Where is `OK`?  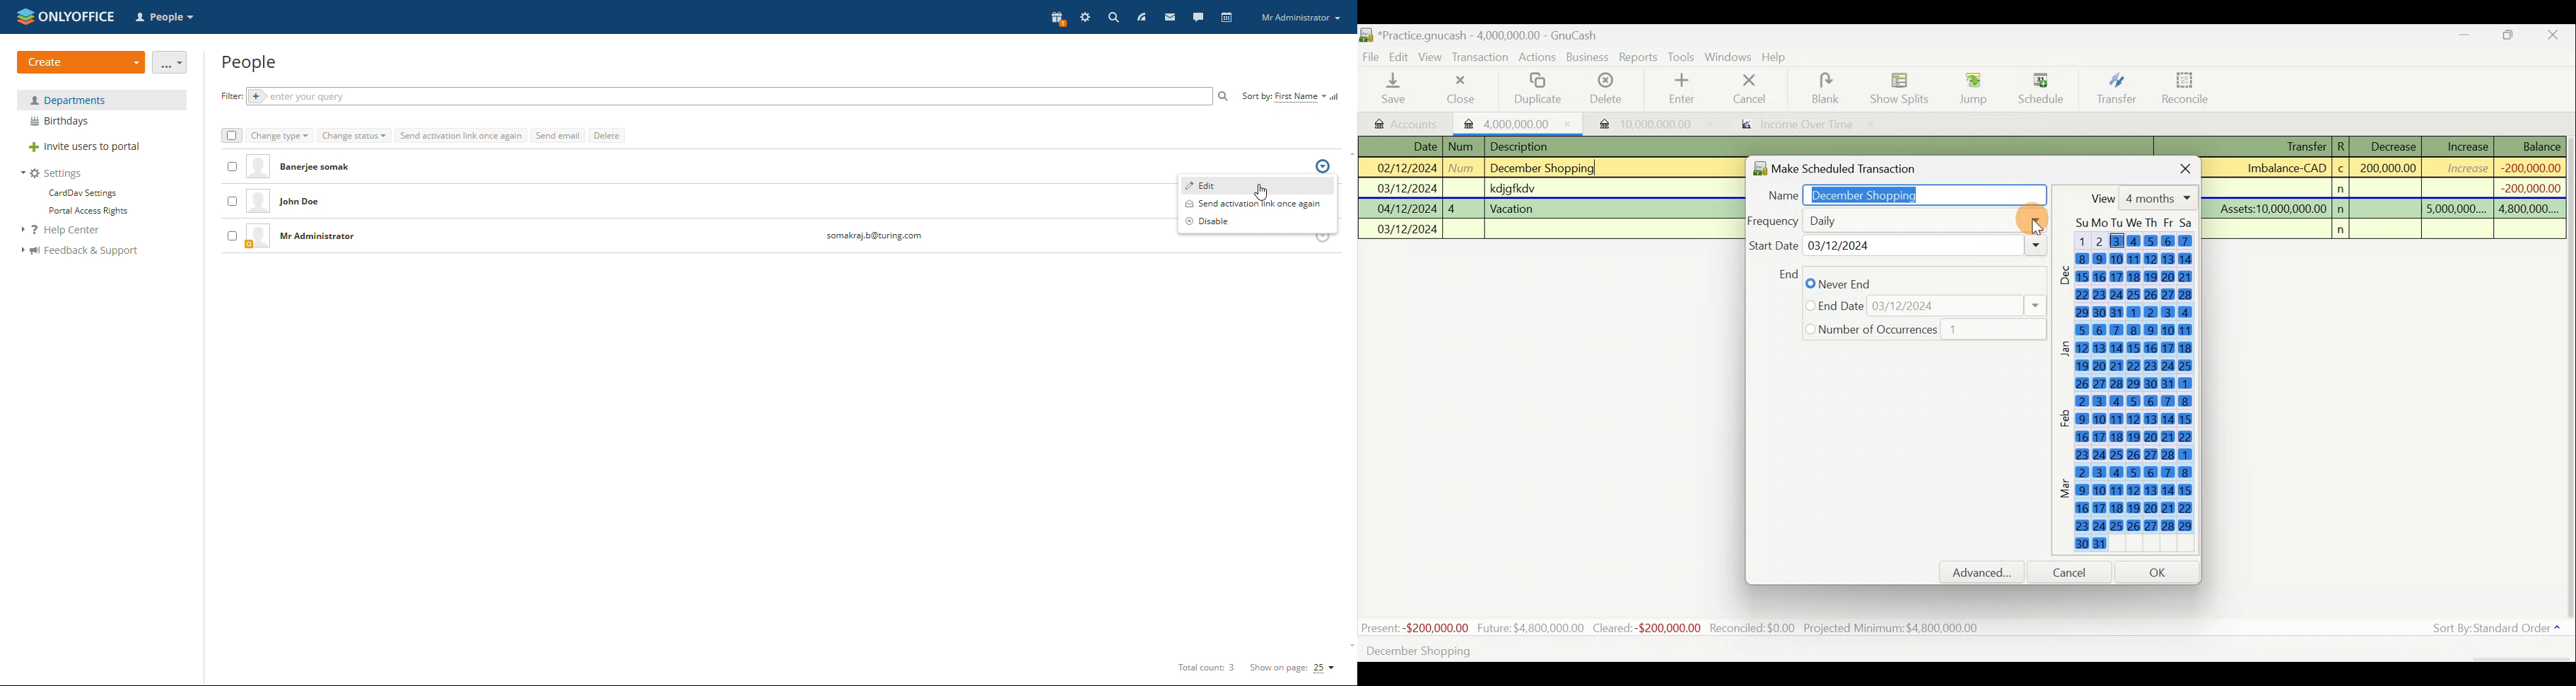
OK is located at coordinates (2160, 572).